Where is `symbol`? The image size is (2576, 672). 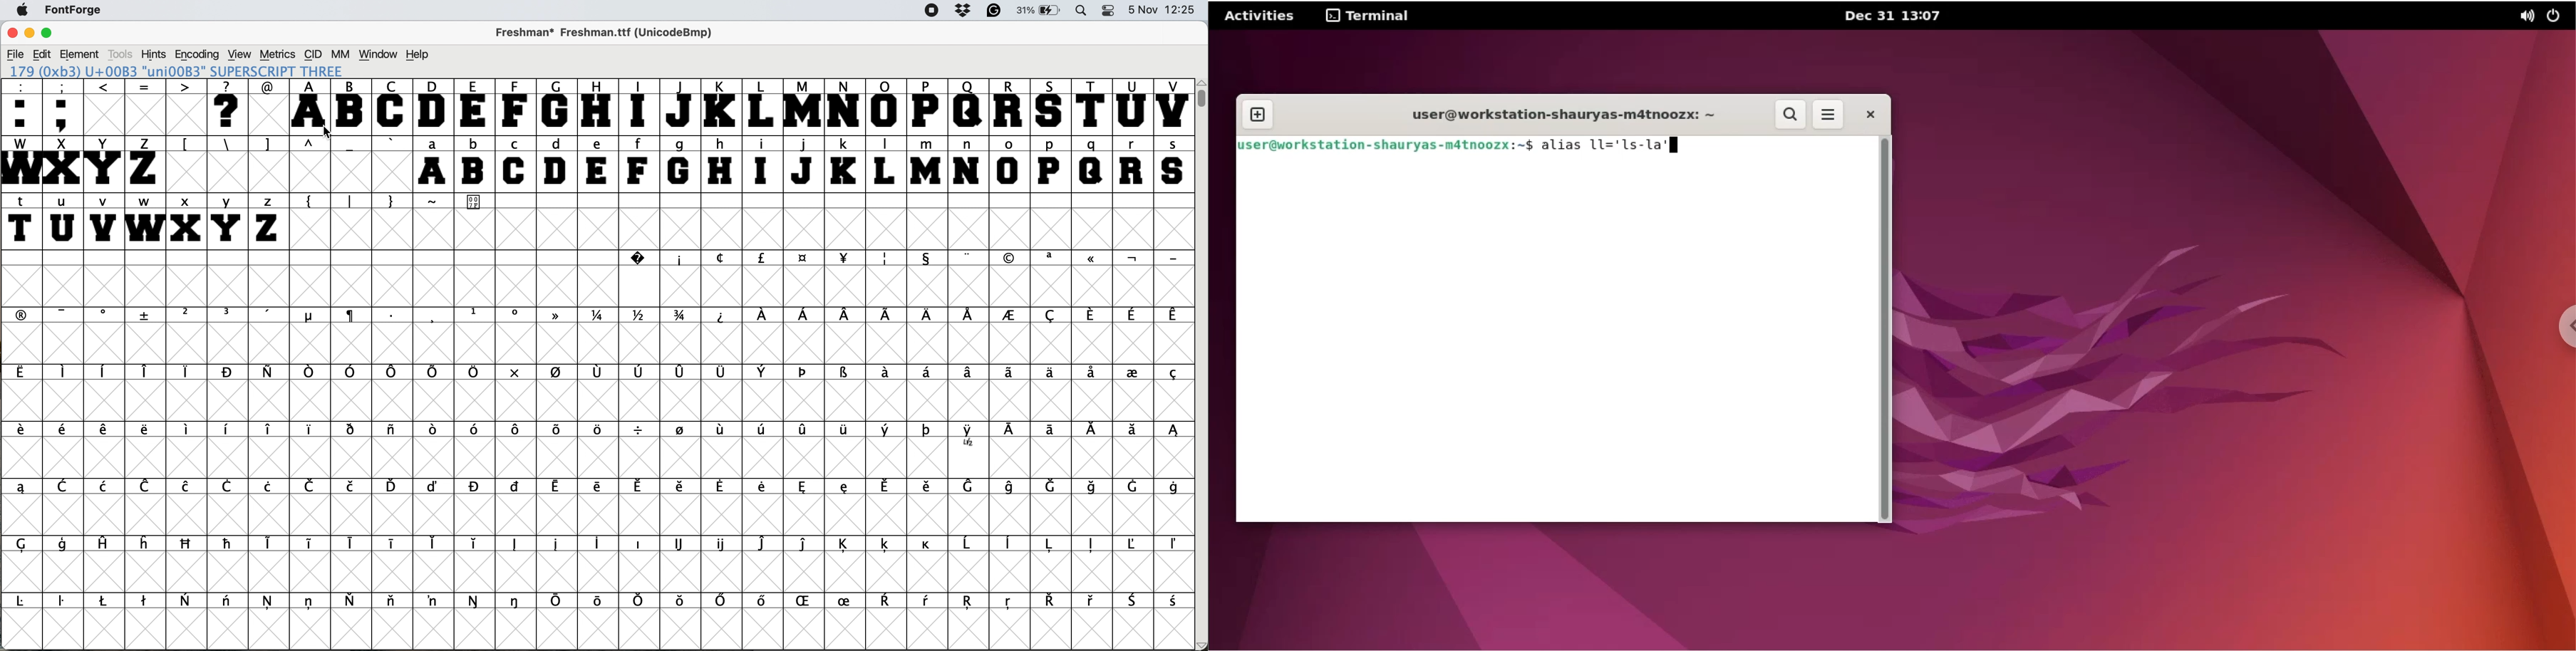
symbol is located at coordinates (1176, 545).